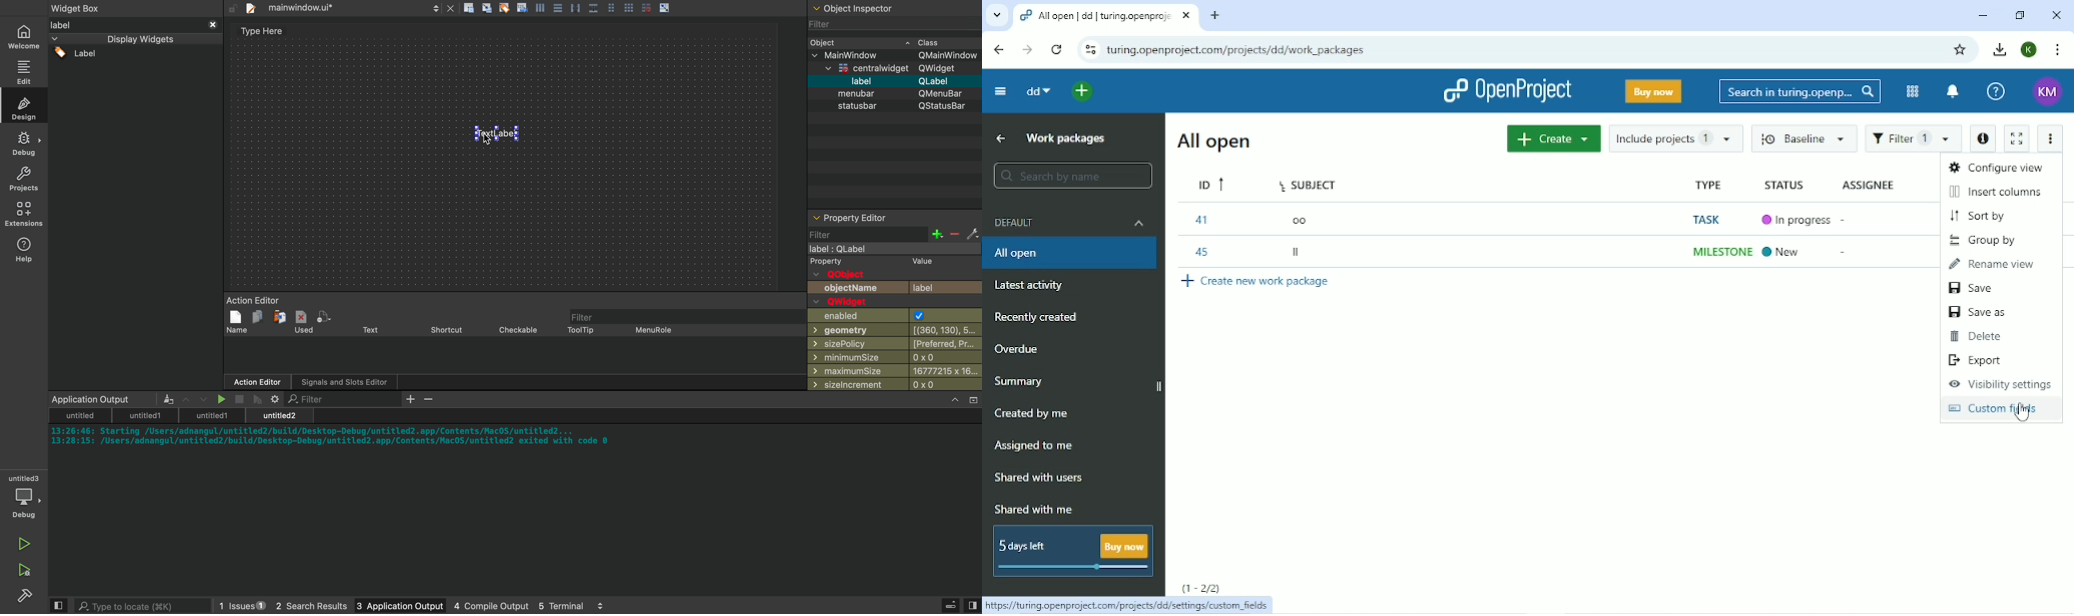 The width and height of the screenshot is (2100, 616). I want to click on dd, so click(1039, 90).